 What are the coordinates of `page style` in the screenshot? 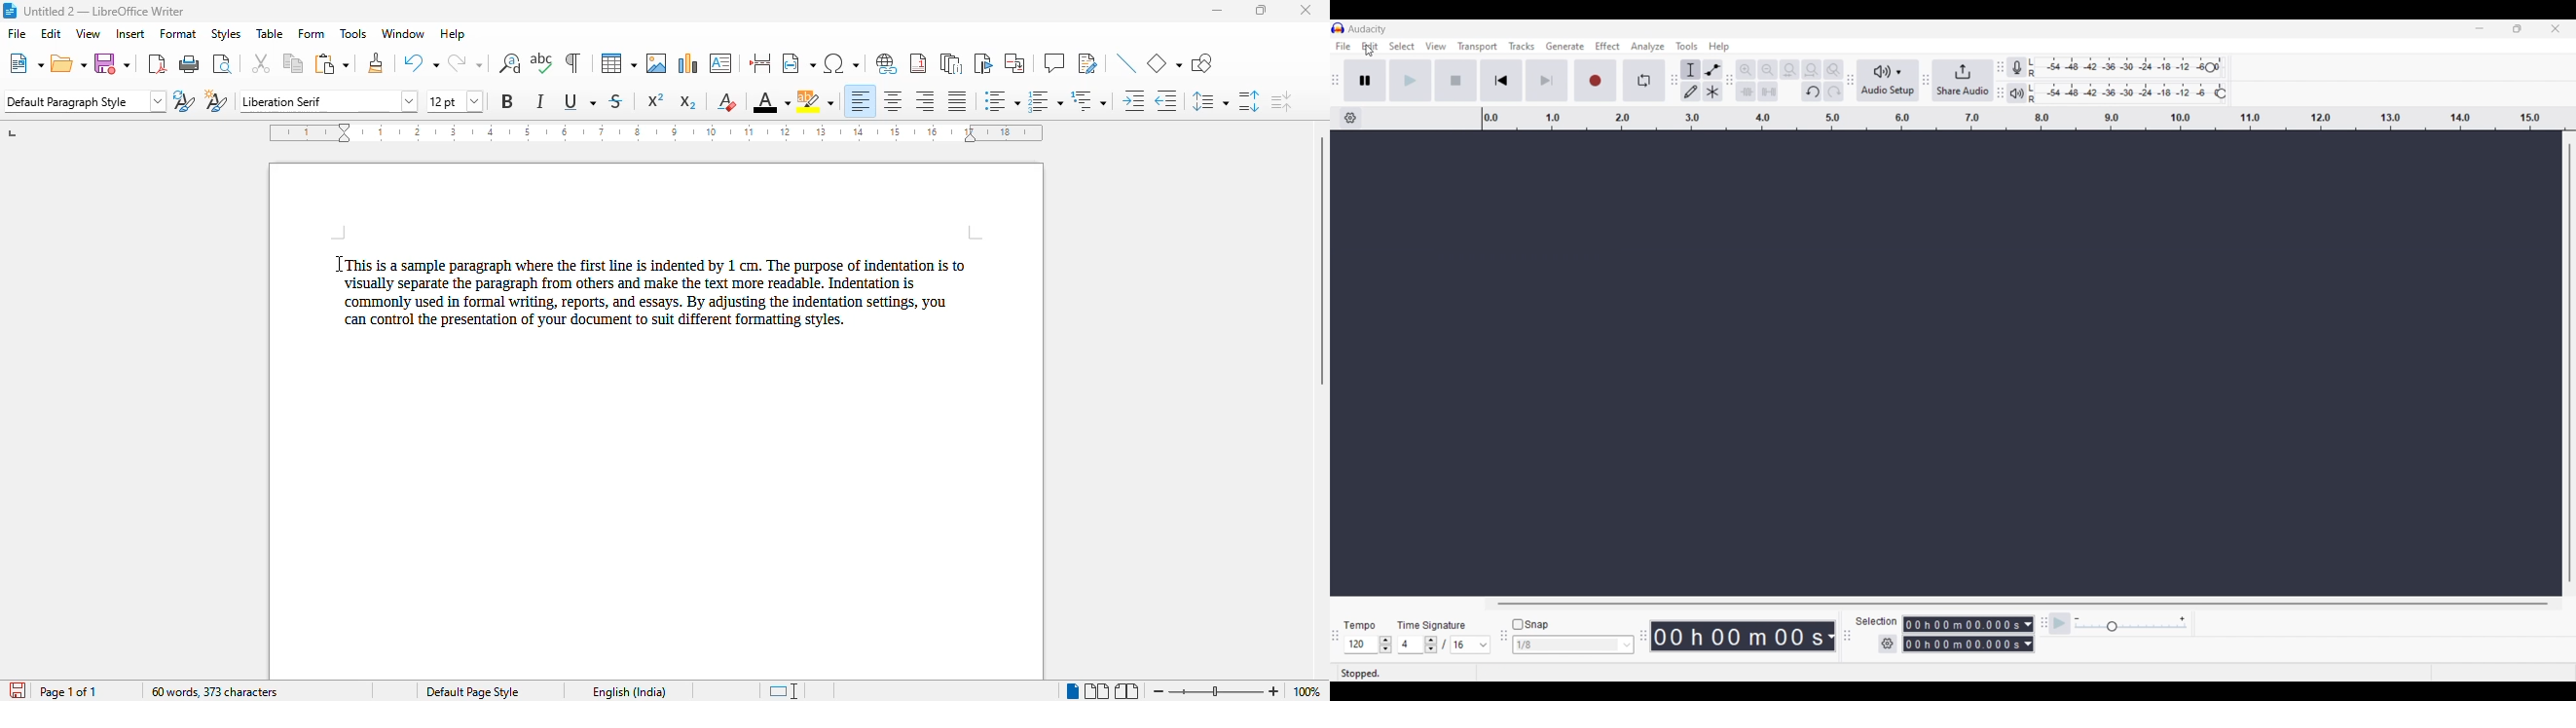 It's located at (471, 692).